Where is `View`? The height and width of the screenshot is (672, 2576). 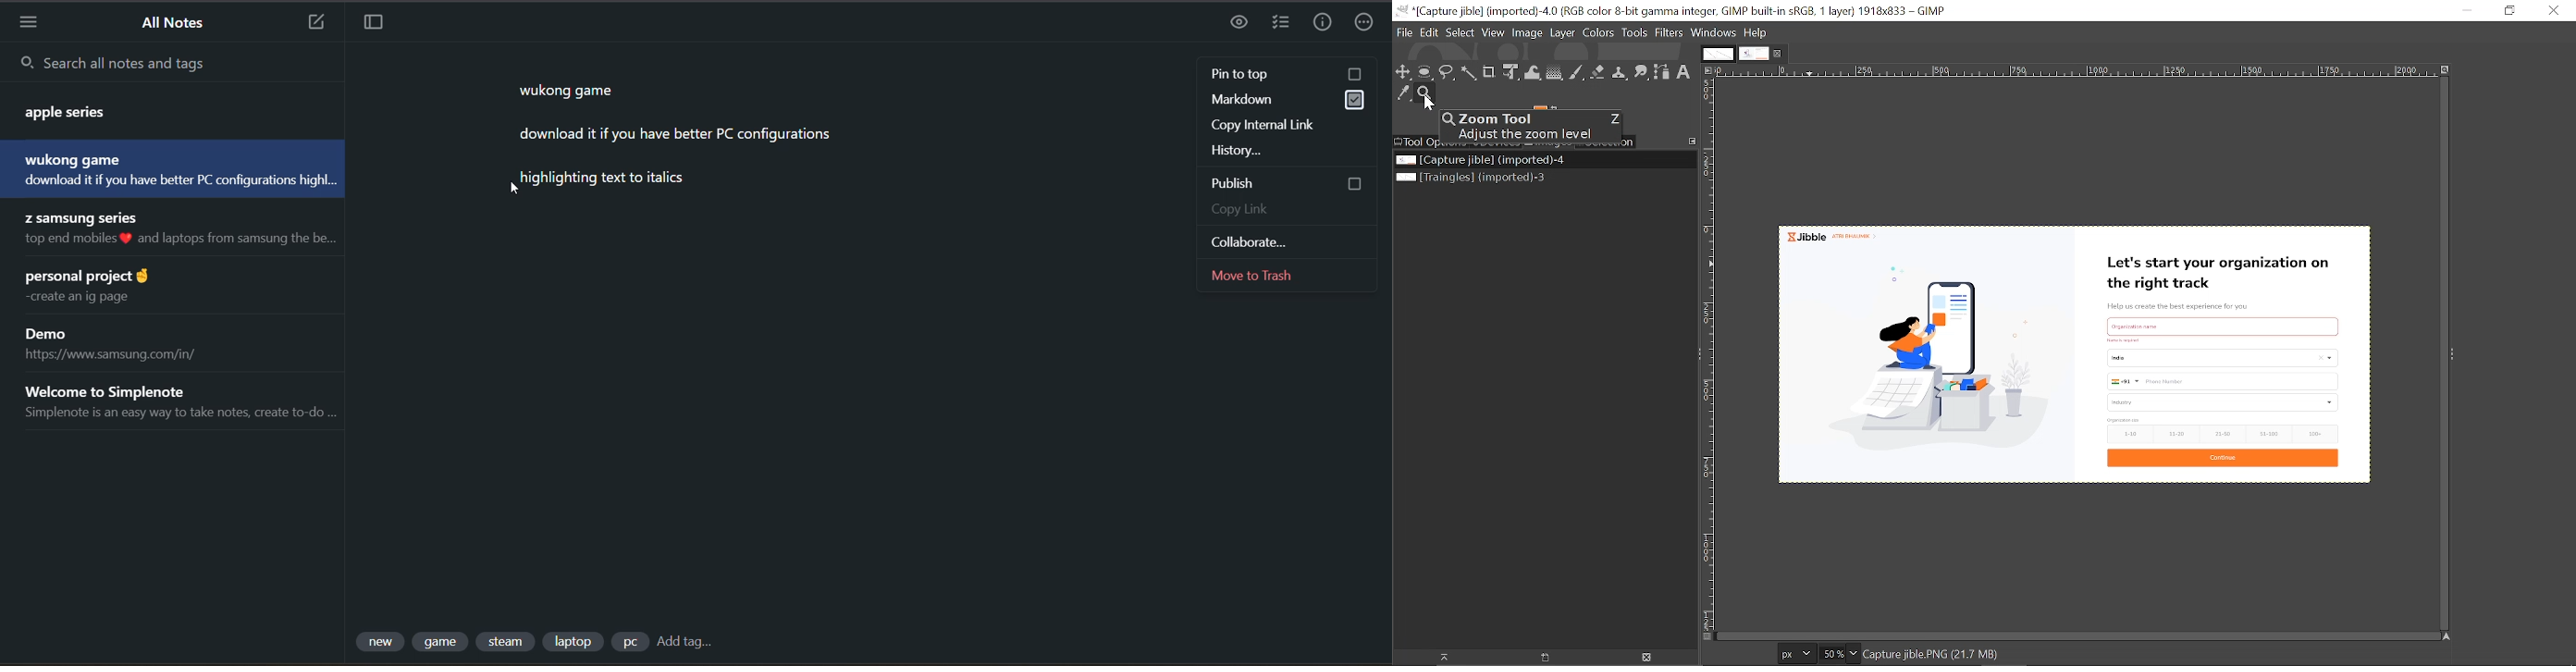
View is located at coordinates (1494, 34).